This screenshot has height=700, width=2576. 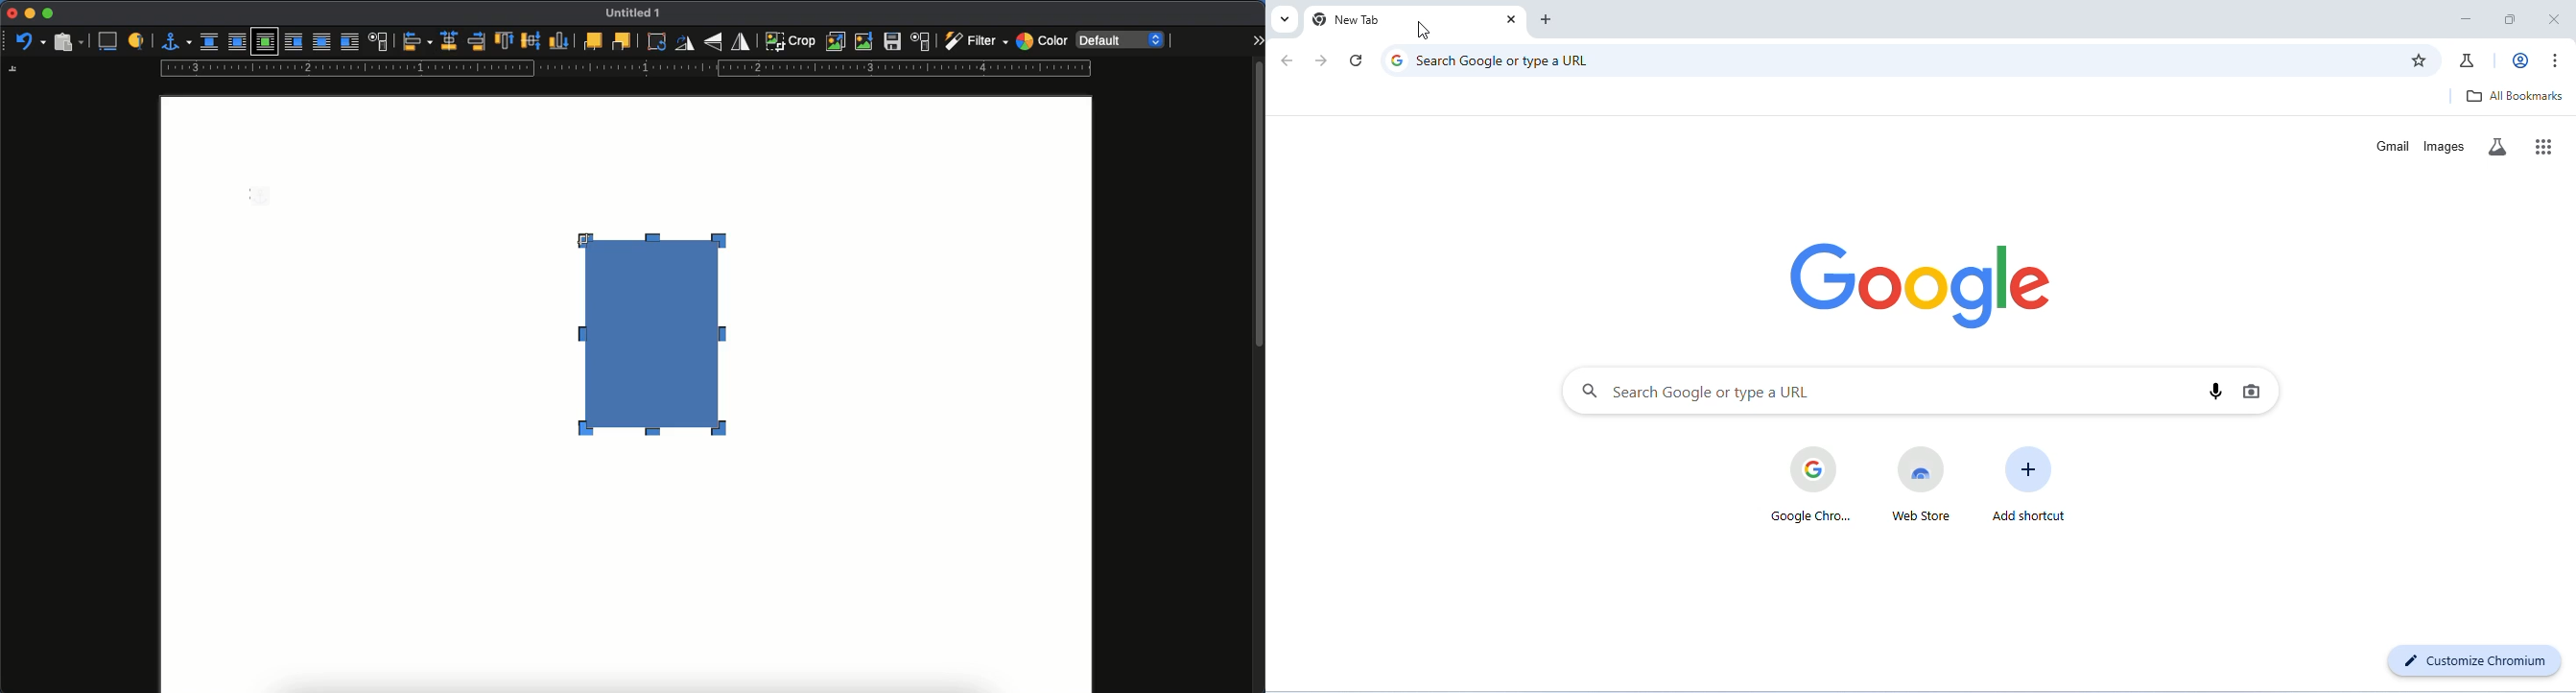 I want to click on right, so click(x=478, y=41).